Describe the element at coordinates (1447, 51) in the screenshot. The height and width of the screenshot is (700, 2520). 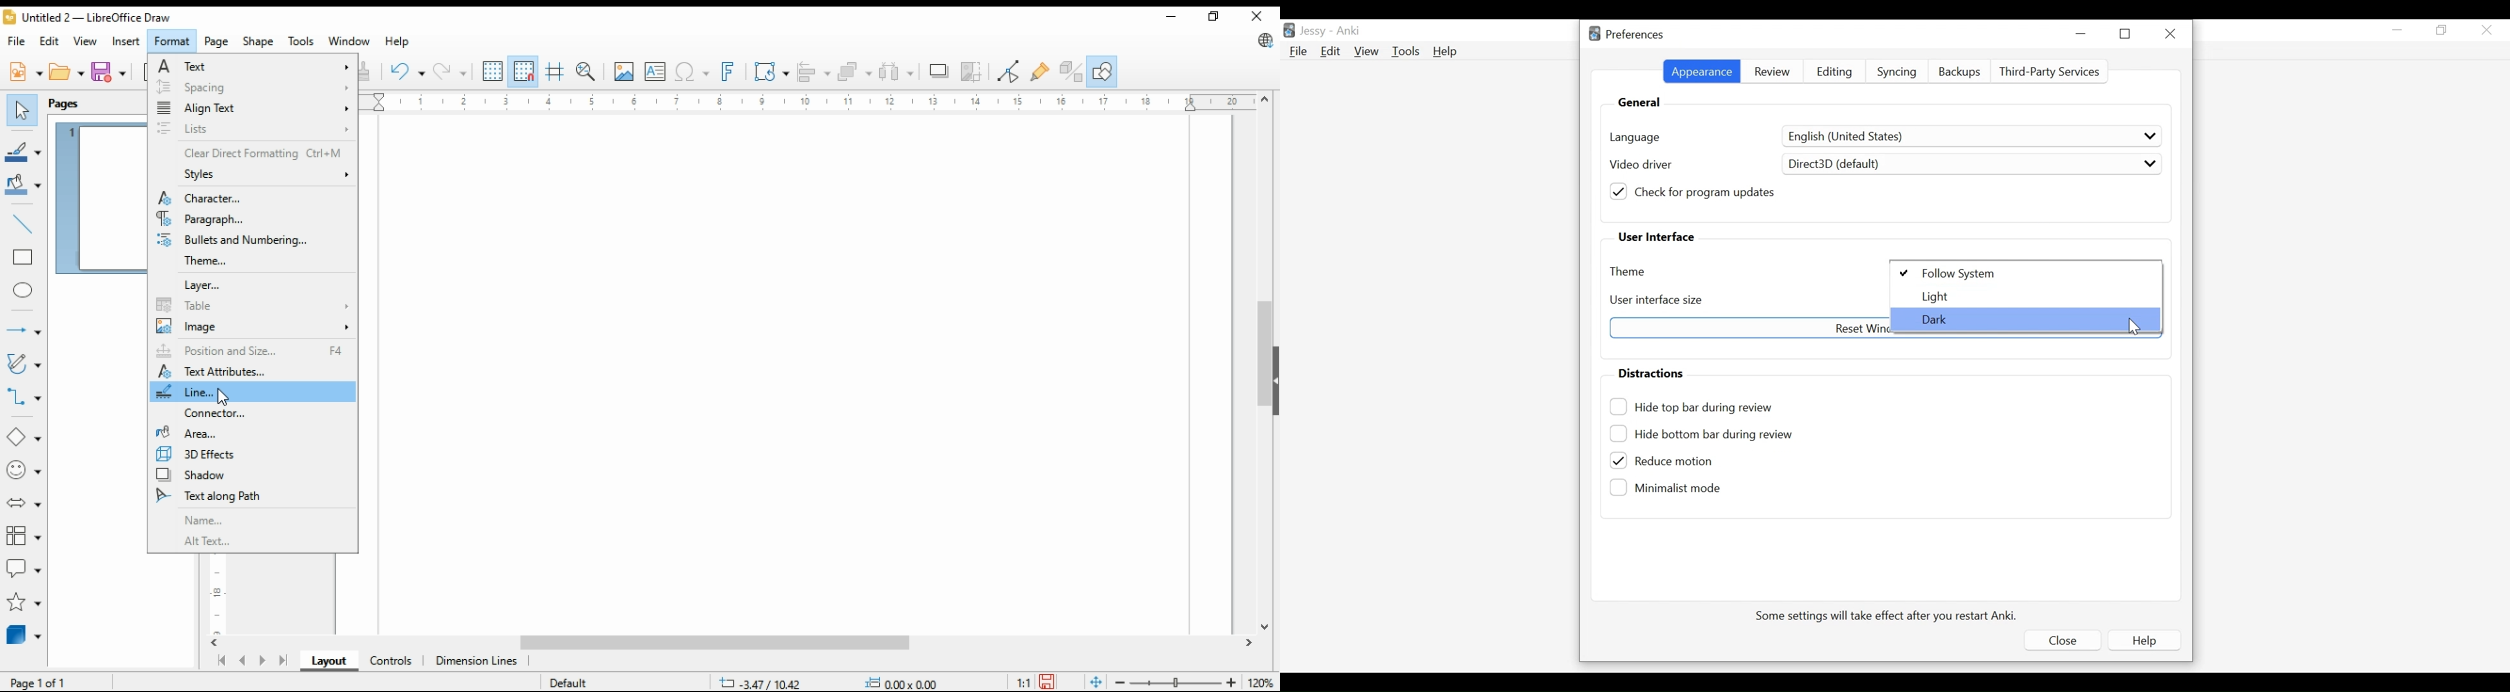
I see `Help` at that location.